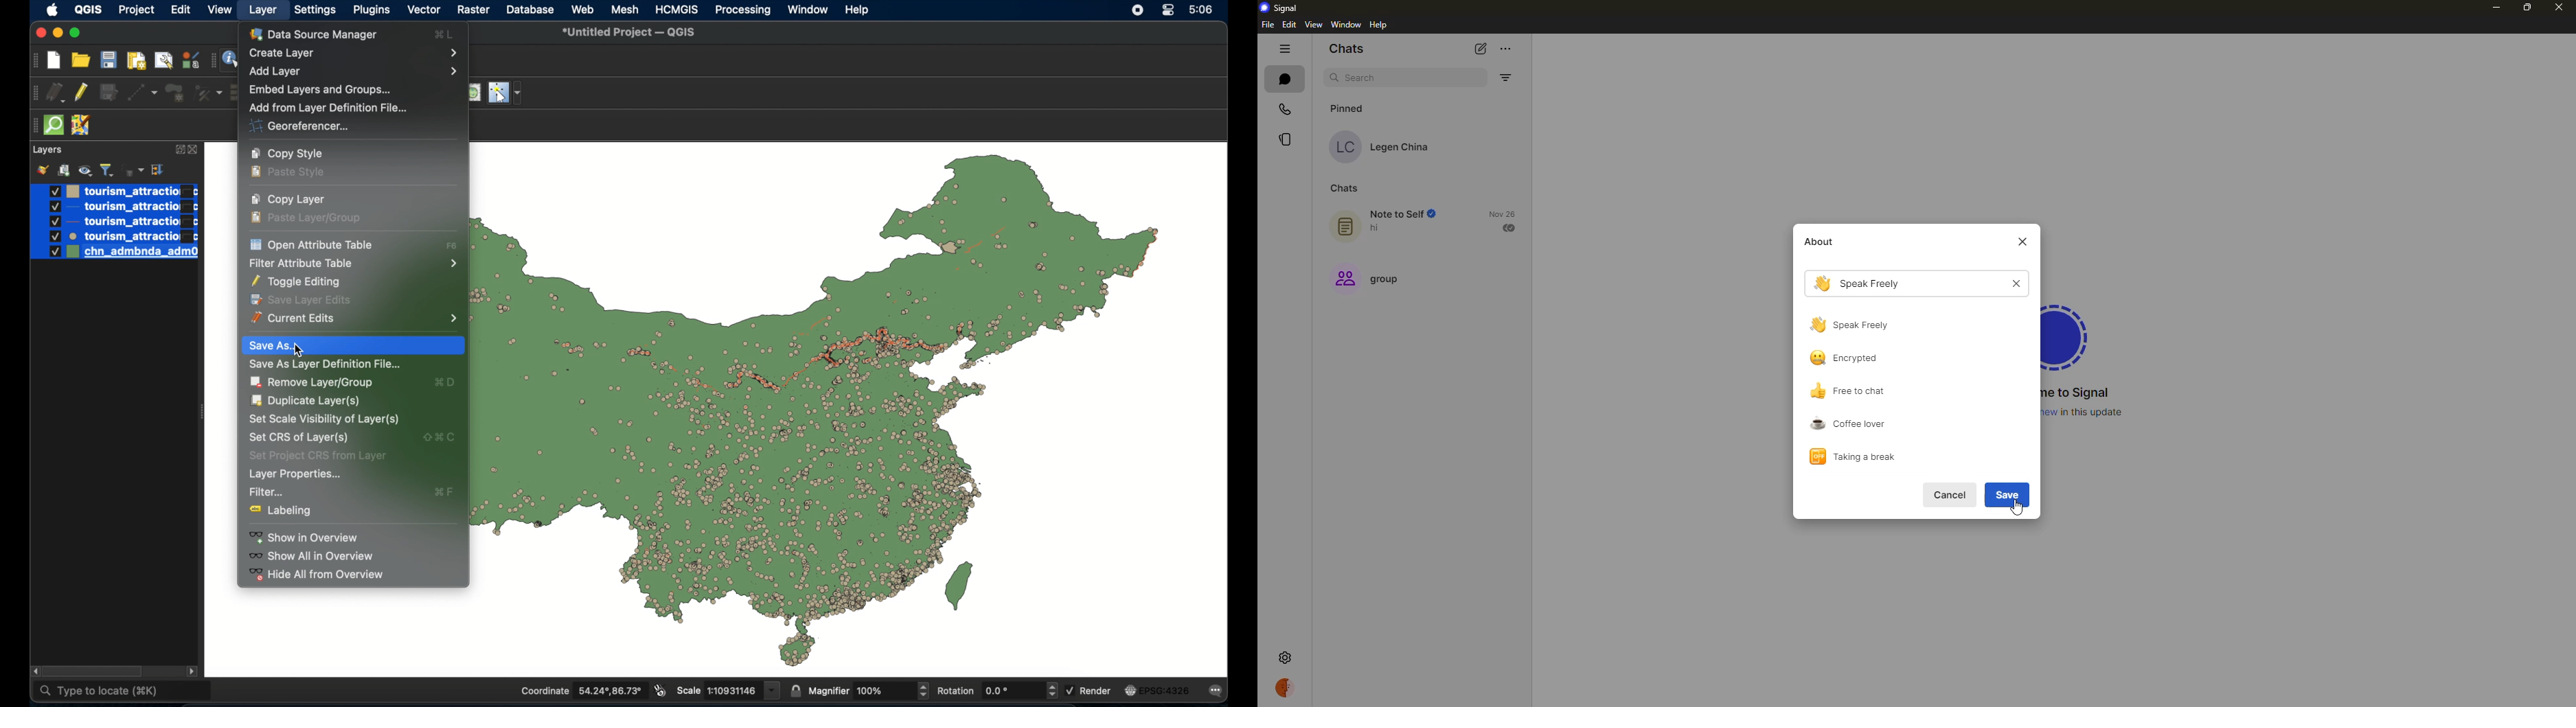 The width and height of the screenshot is (2576, 728). Describe the element at coordinates (318, 456) in the screenshot. I see `set project CRS from layer` at that location.